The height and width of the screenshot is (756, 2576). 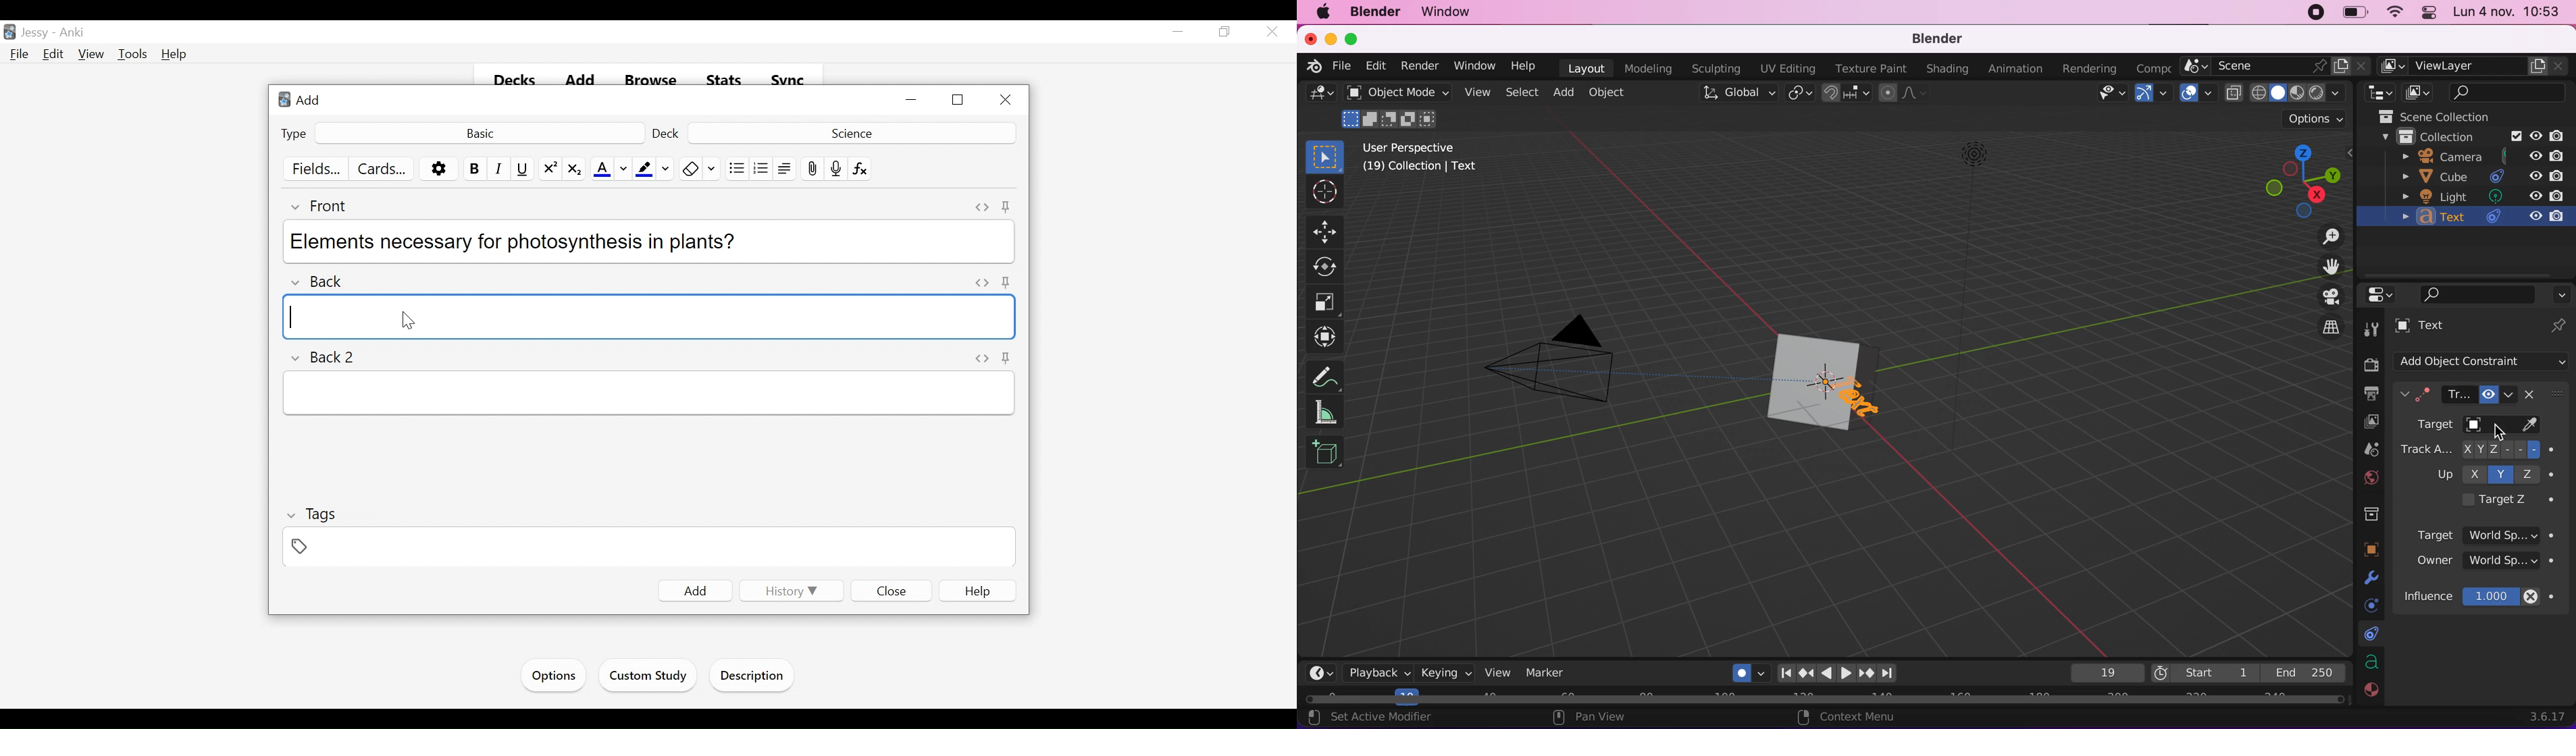 I want to click on shading, so click(x=1947, y=70).